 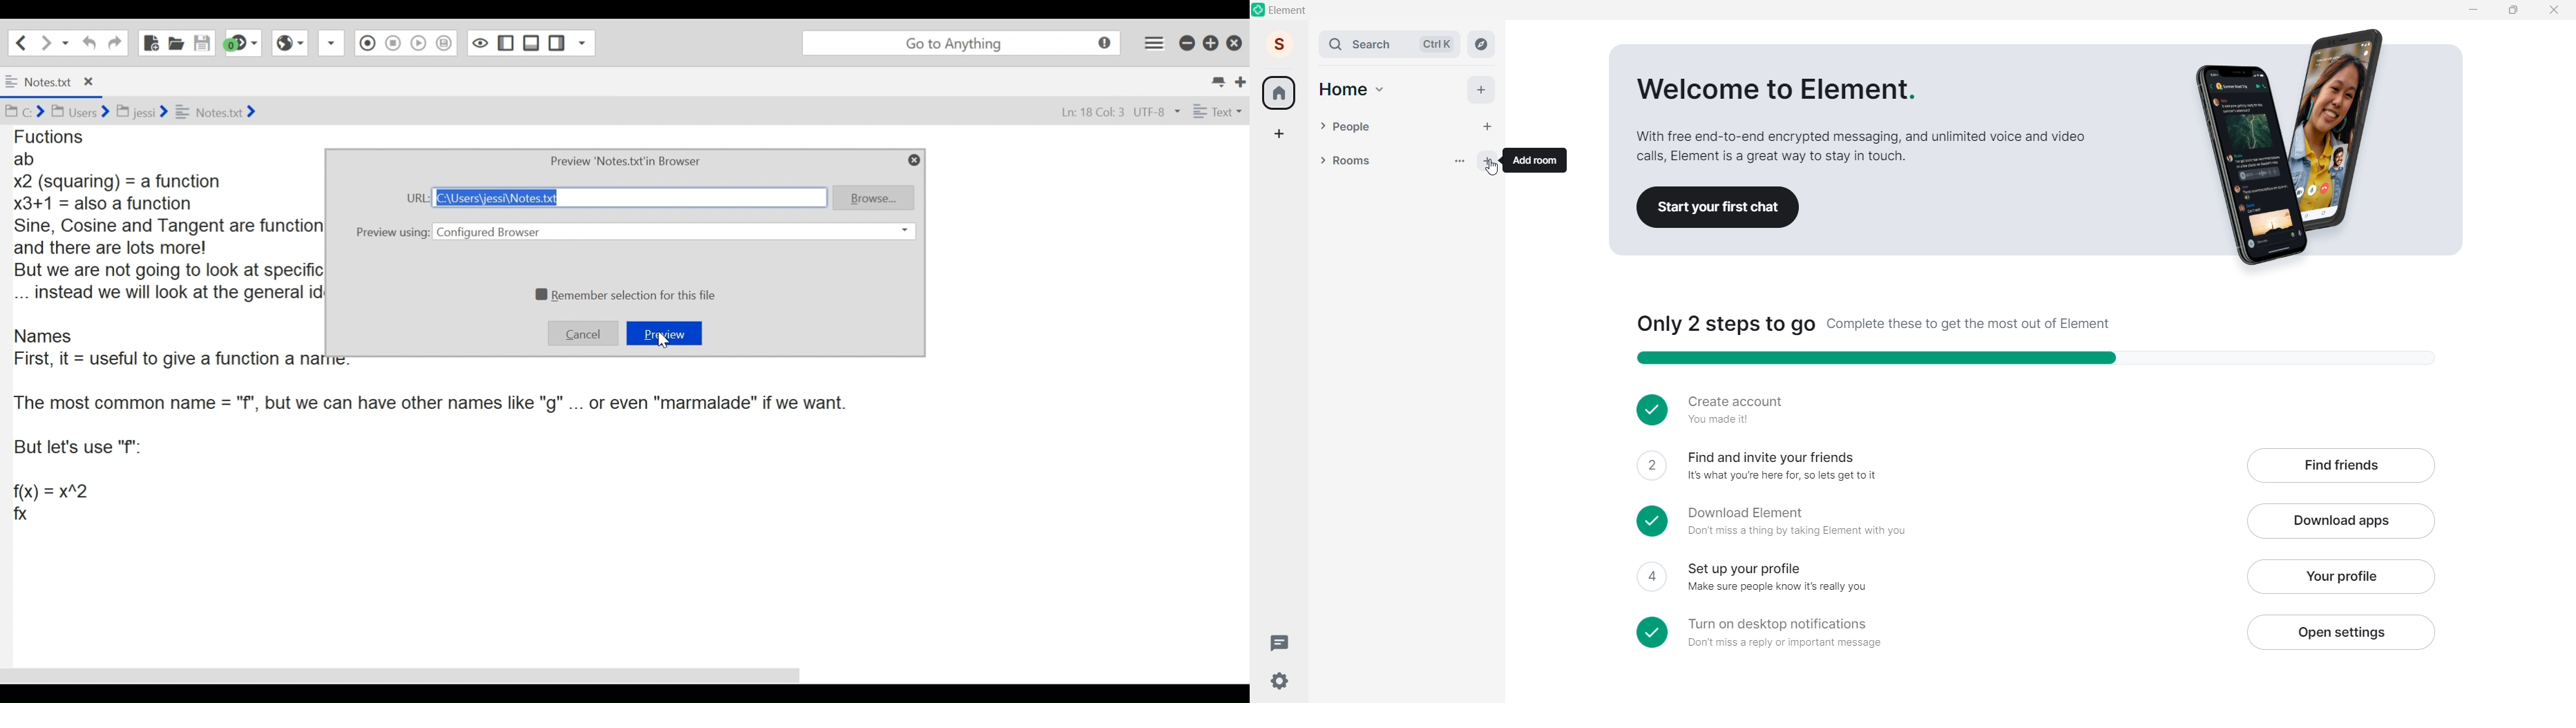 What do you see at coordinates (1380, 90) in the screenshot?
I see `Home Drop Down` at bounding box center [1380, 90].